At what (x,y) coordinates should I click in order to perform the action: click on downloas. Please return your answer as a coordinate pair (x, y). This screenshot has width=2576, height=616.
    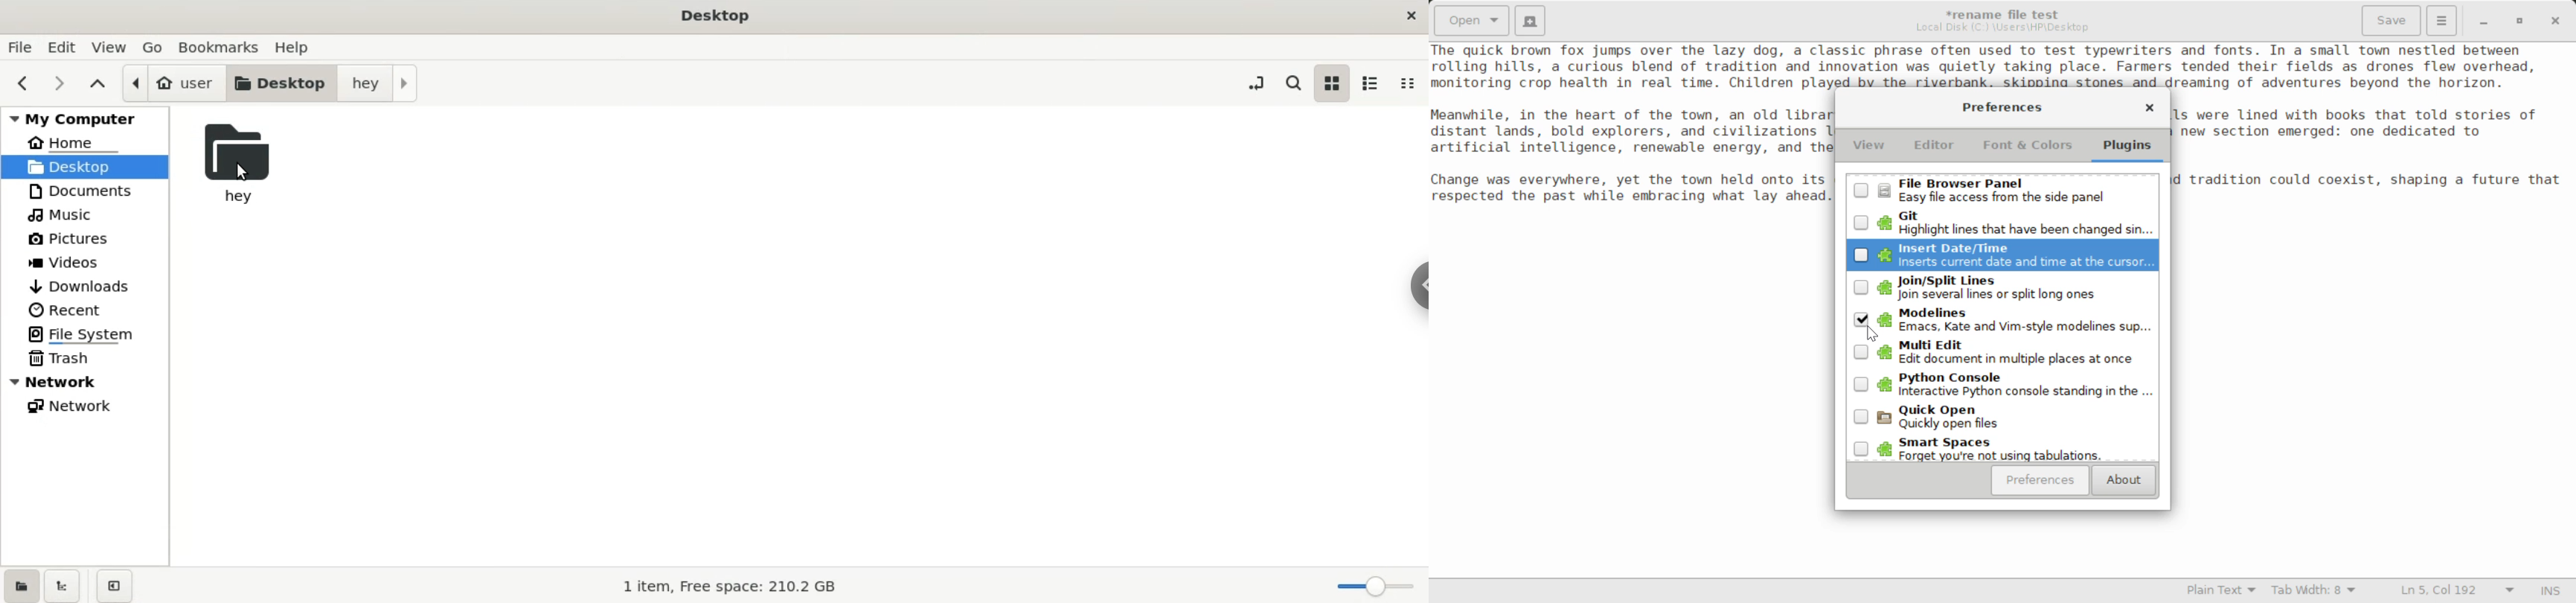
    Looking at the image, I should click on (86, 286).